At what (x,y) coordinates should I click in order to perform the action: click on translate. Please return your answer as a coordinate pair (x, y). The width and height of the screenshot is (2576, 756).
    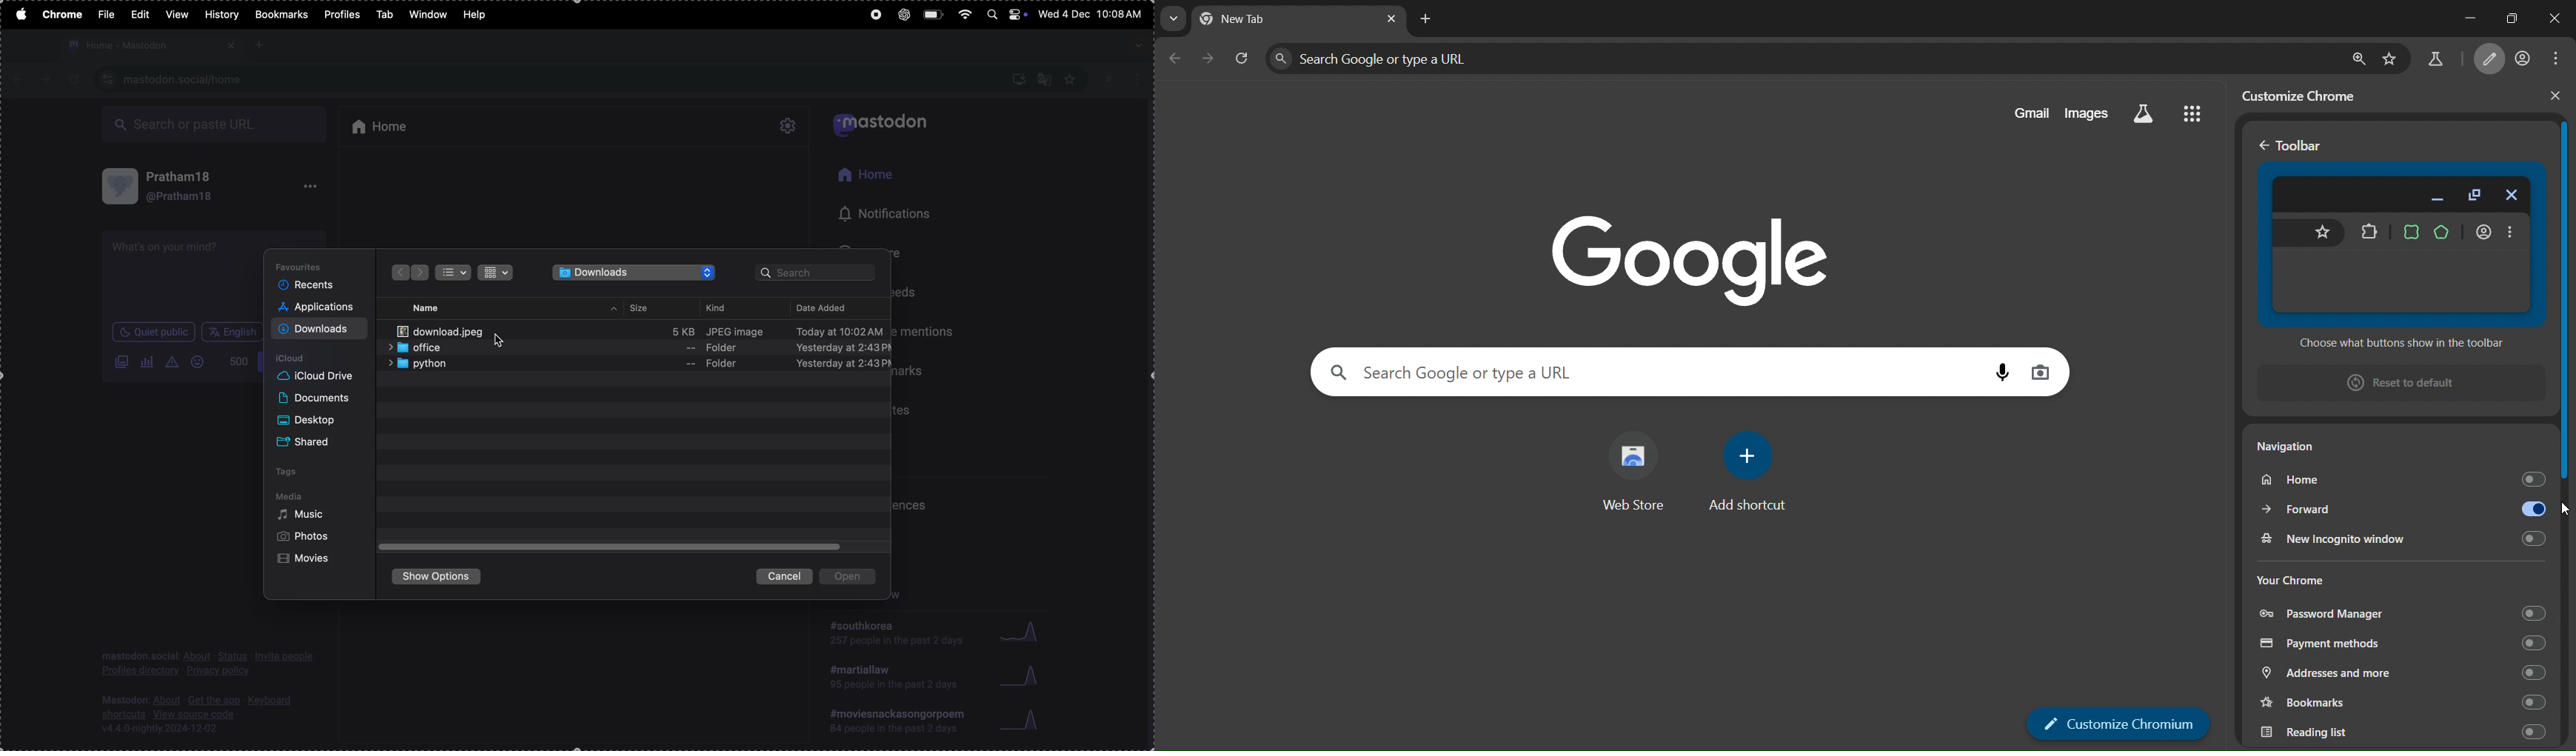
    Looking at the image, I should click on (1045, 78).